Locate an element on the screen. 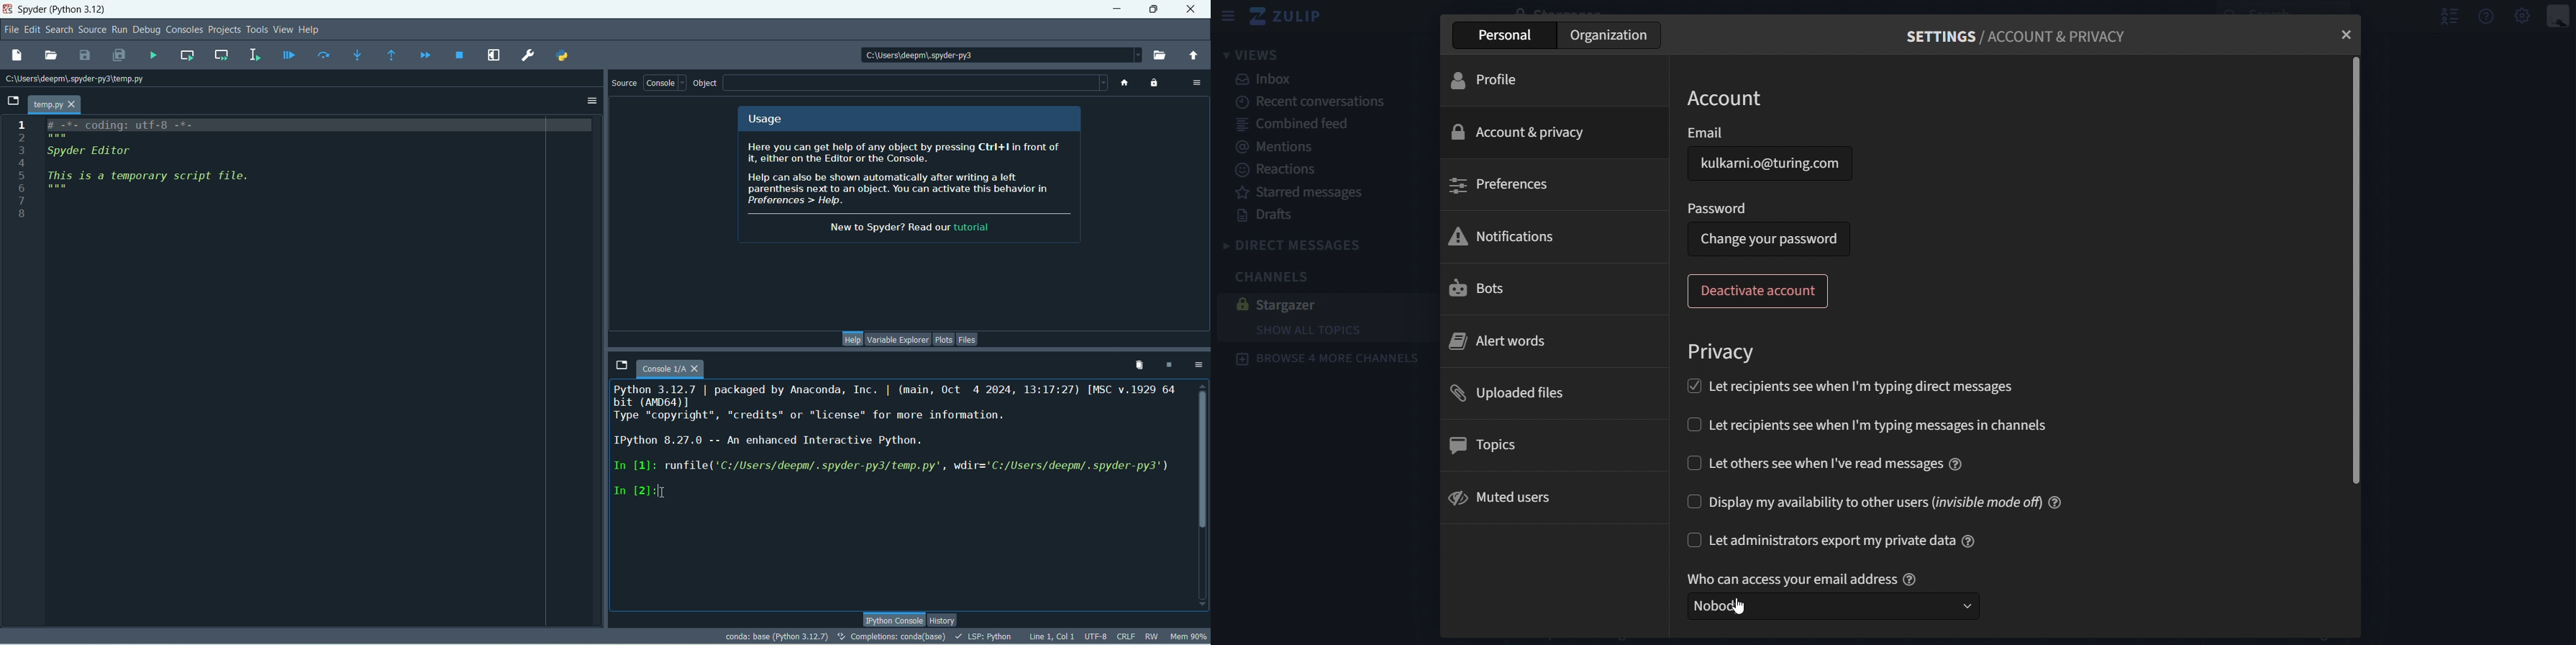  continue execution until next breakpoint is located at coordinates (425, 56).